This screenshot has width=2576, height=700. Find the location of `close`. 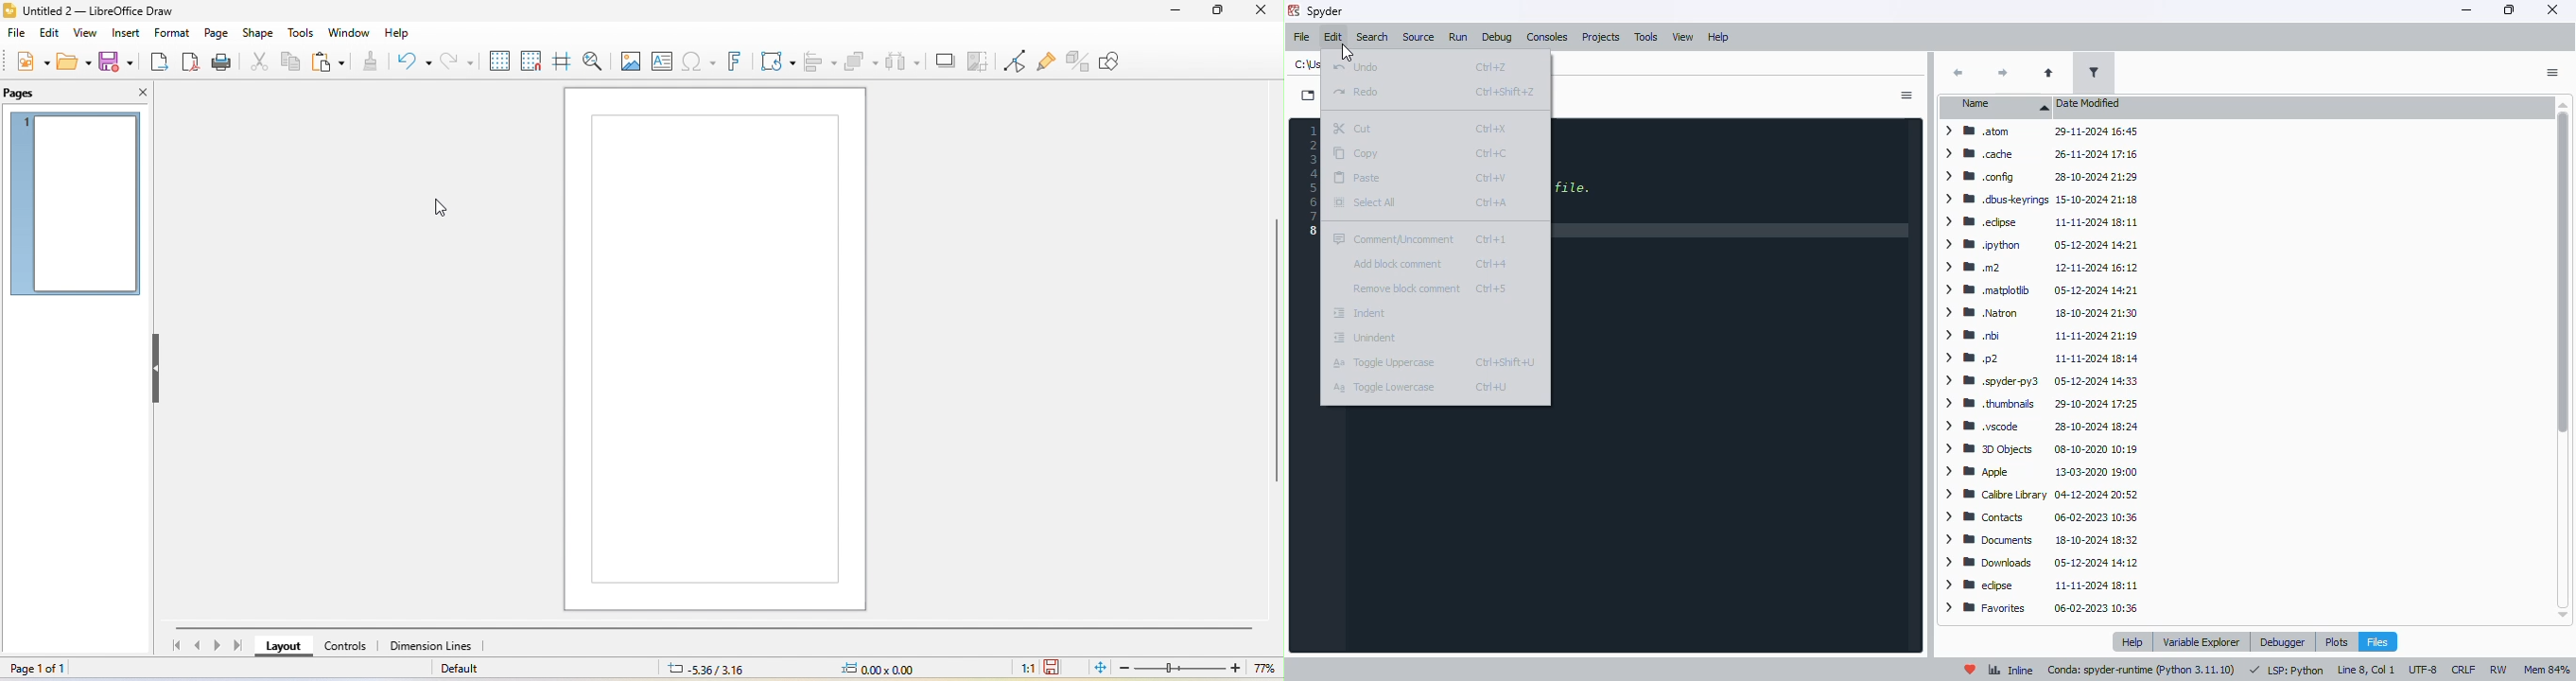

close is located at coordinates (1260, 10).